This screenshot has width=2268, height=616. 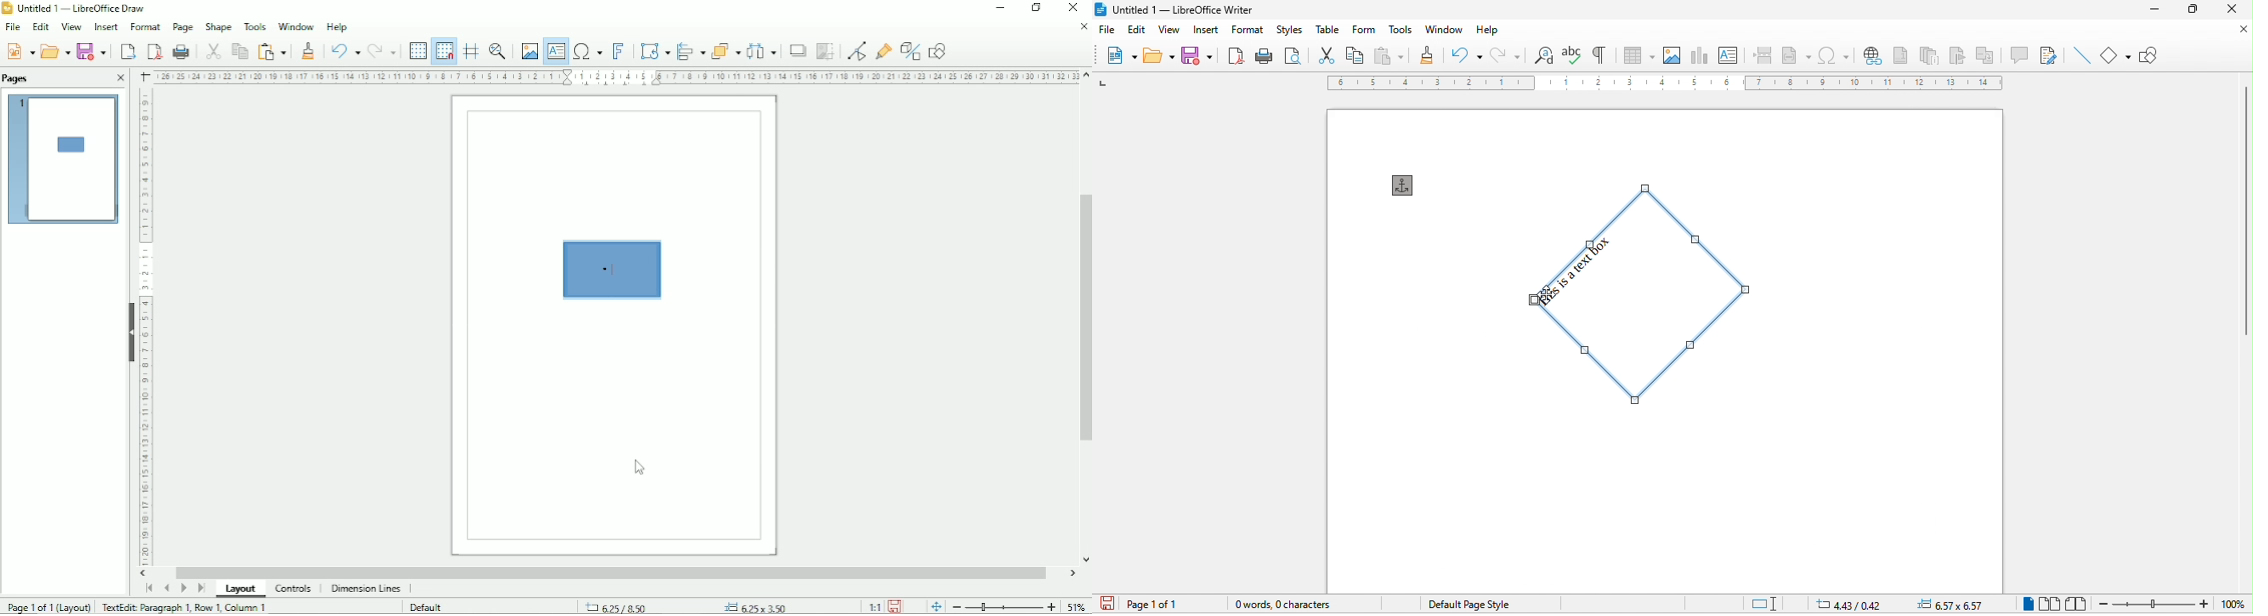 What do you see at coordinates (63, 160) in the screenshot?
I see `Preview` at bounding box center [63, 160].